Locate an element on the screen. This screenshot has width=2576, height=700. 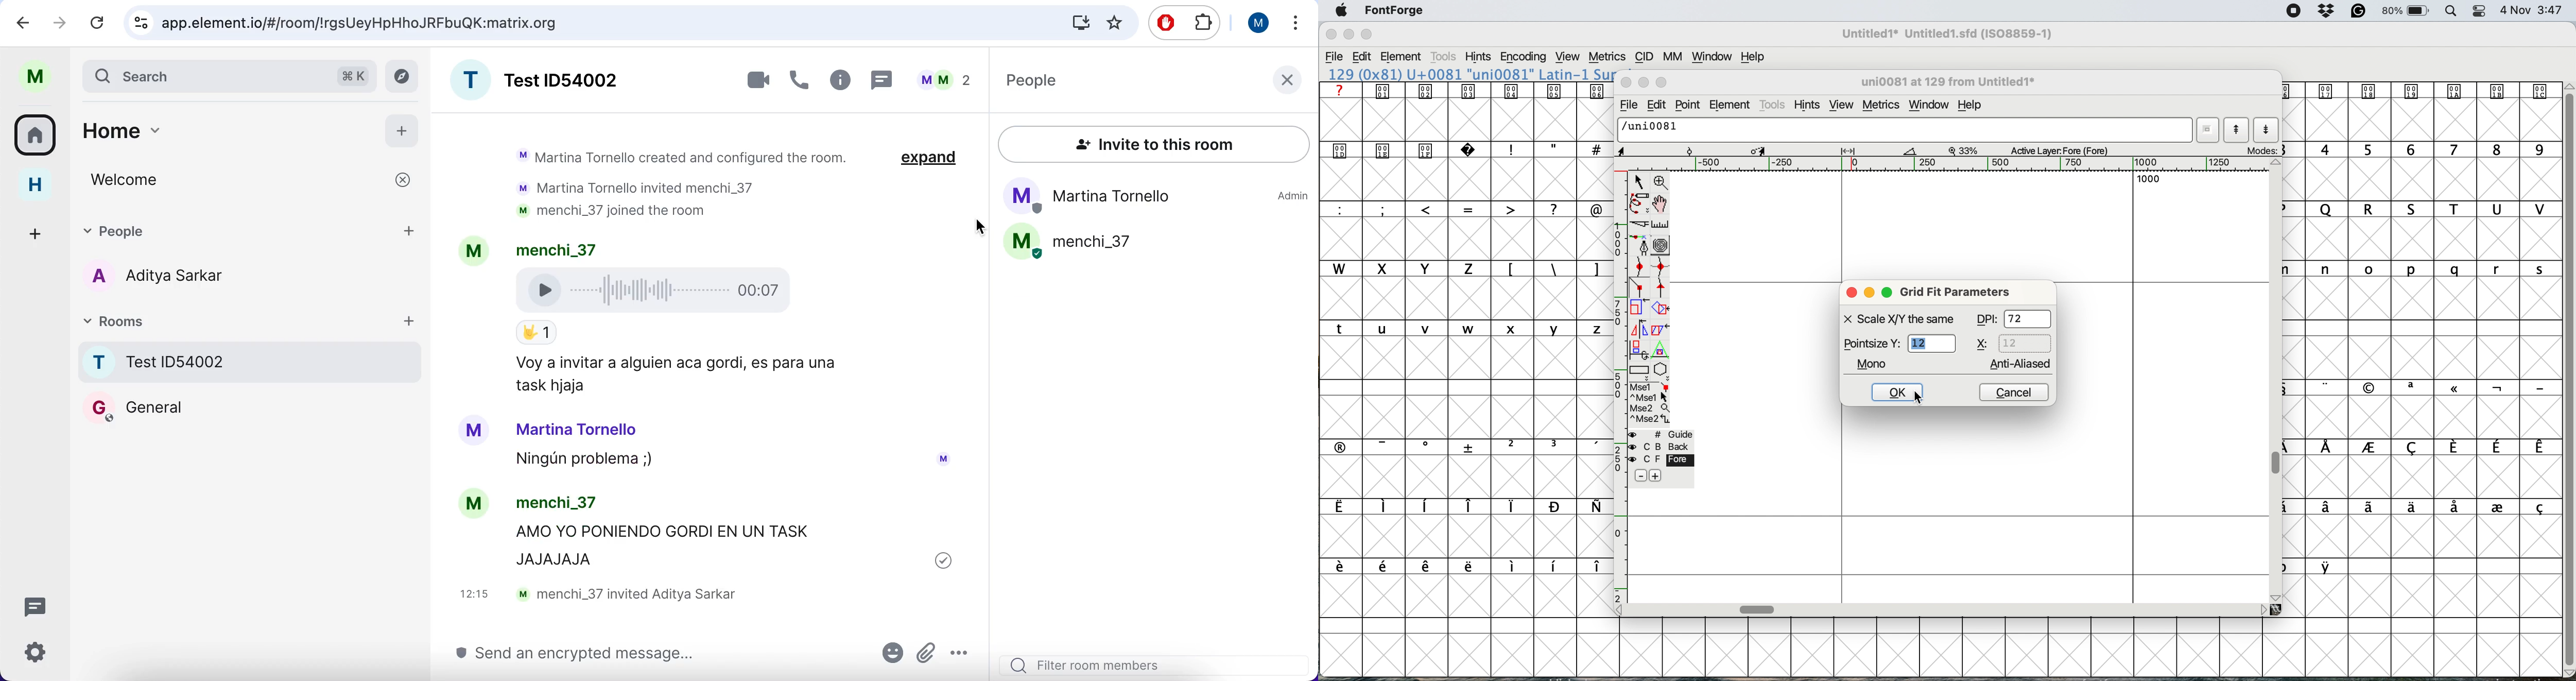
3:47 is located at coordinates (2549, 11).